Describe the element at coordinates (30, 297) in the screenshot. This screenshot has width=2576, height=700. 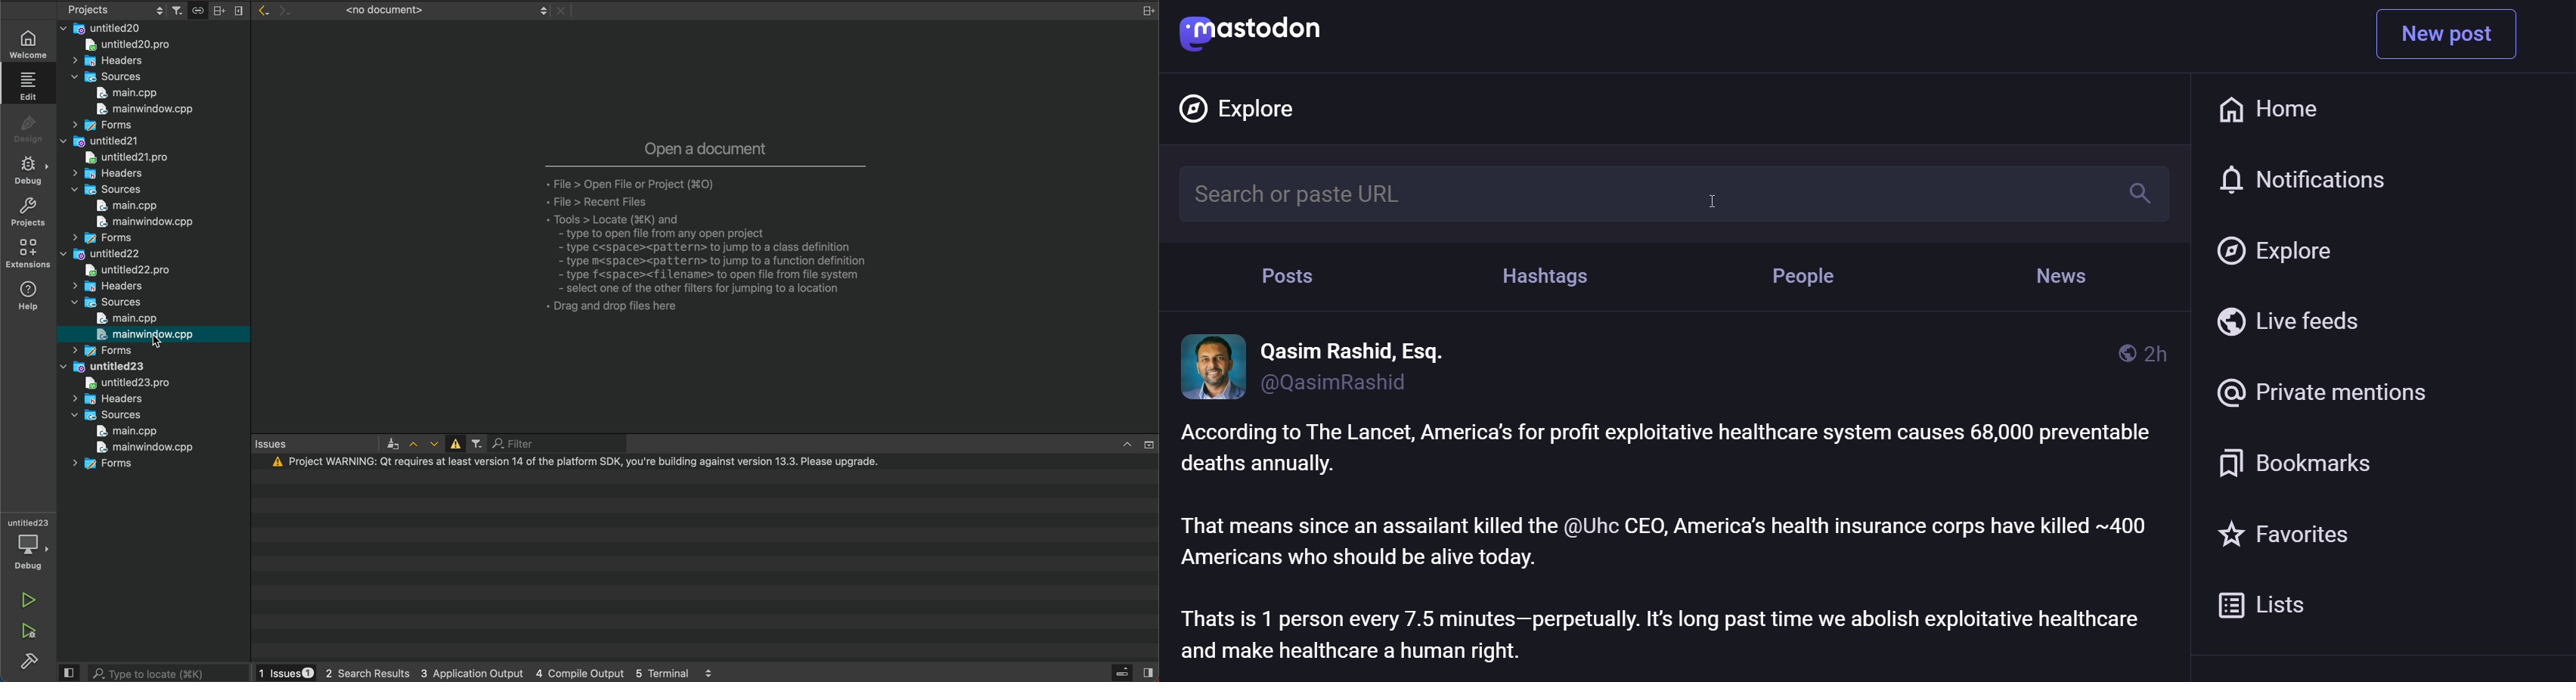
I see `help` at that location.